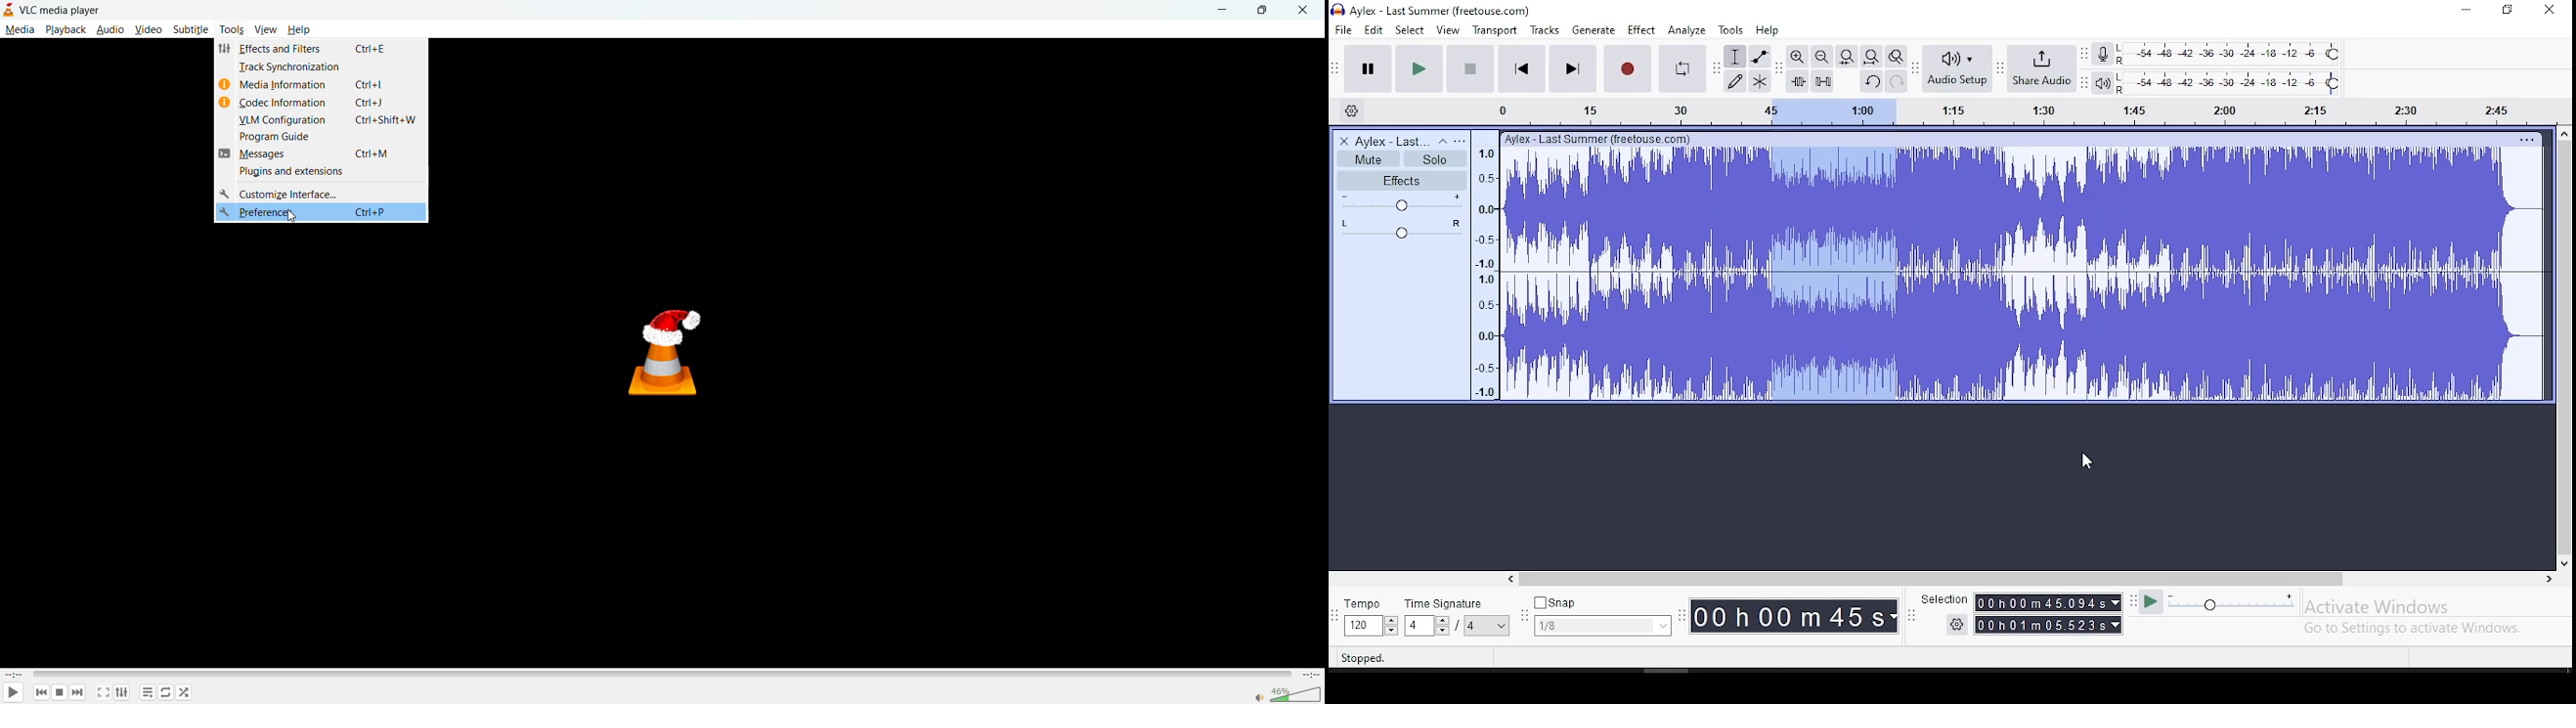 This screenshot has height=728, width=2576. Describe the element at coordinates (1310, 674) in the screenshot. I see `total track time` at that location.